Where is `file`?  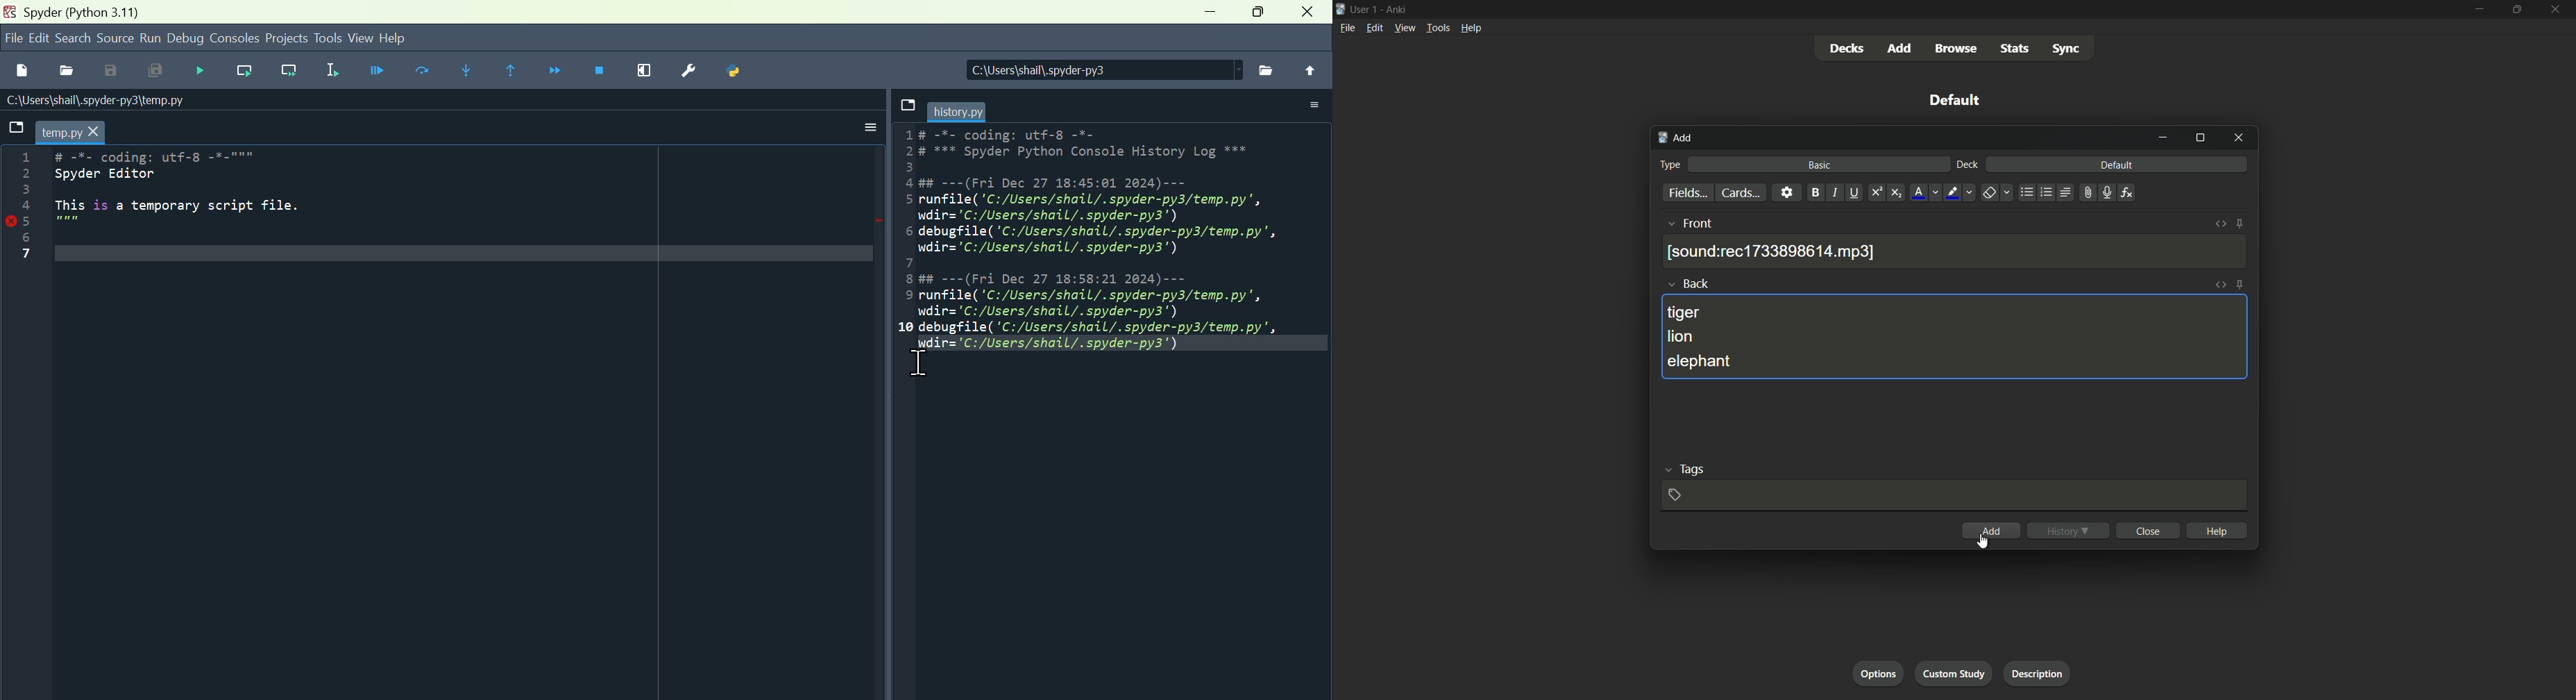
file is located at coordinates (1267, 69).